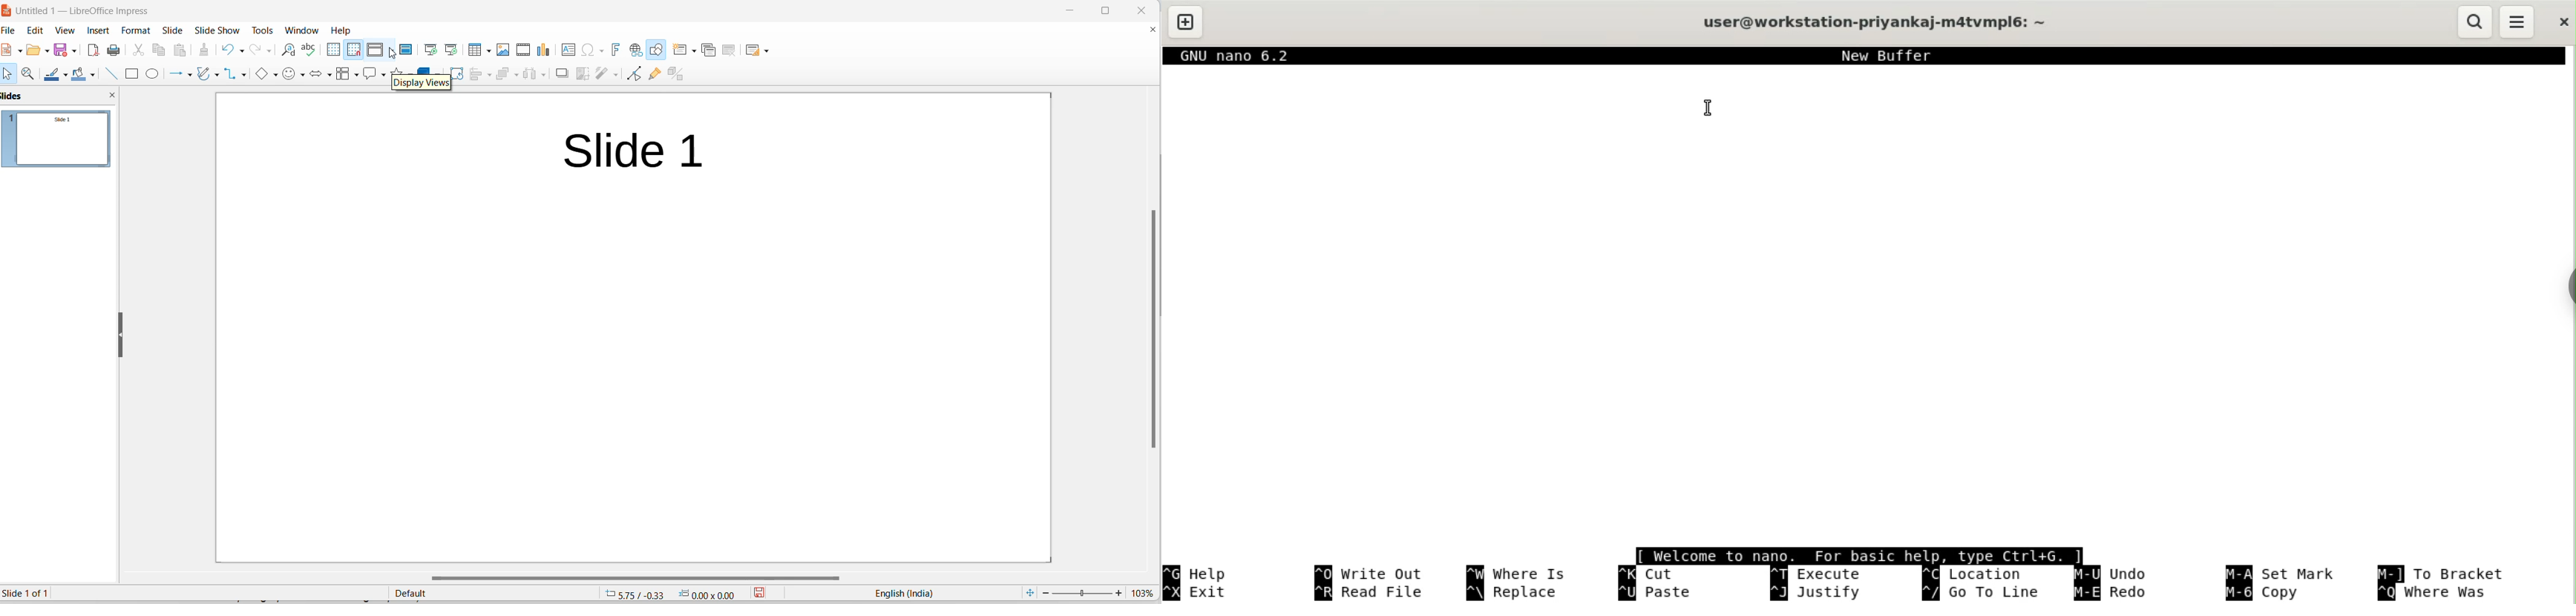 The width and height of the screenshot is (2576, 616). Describe the element at coordinates (153, 74) in the screenshot. I see `ellipse` at that location.